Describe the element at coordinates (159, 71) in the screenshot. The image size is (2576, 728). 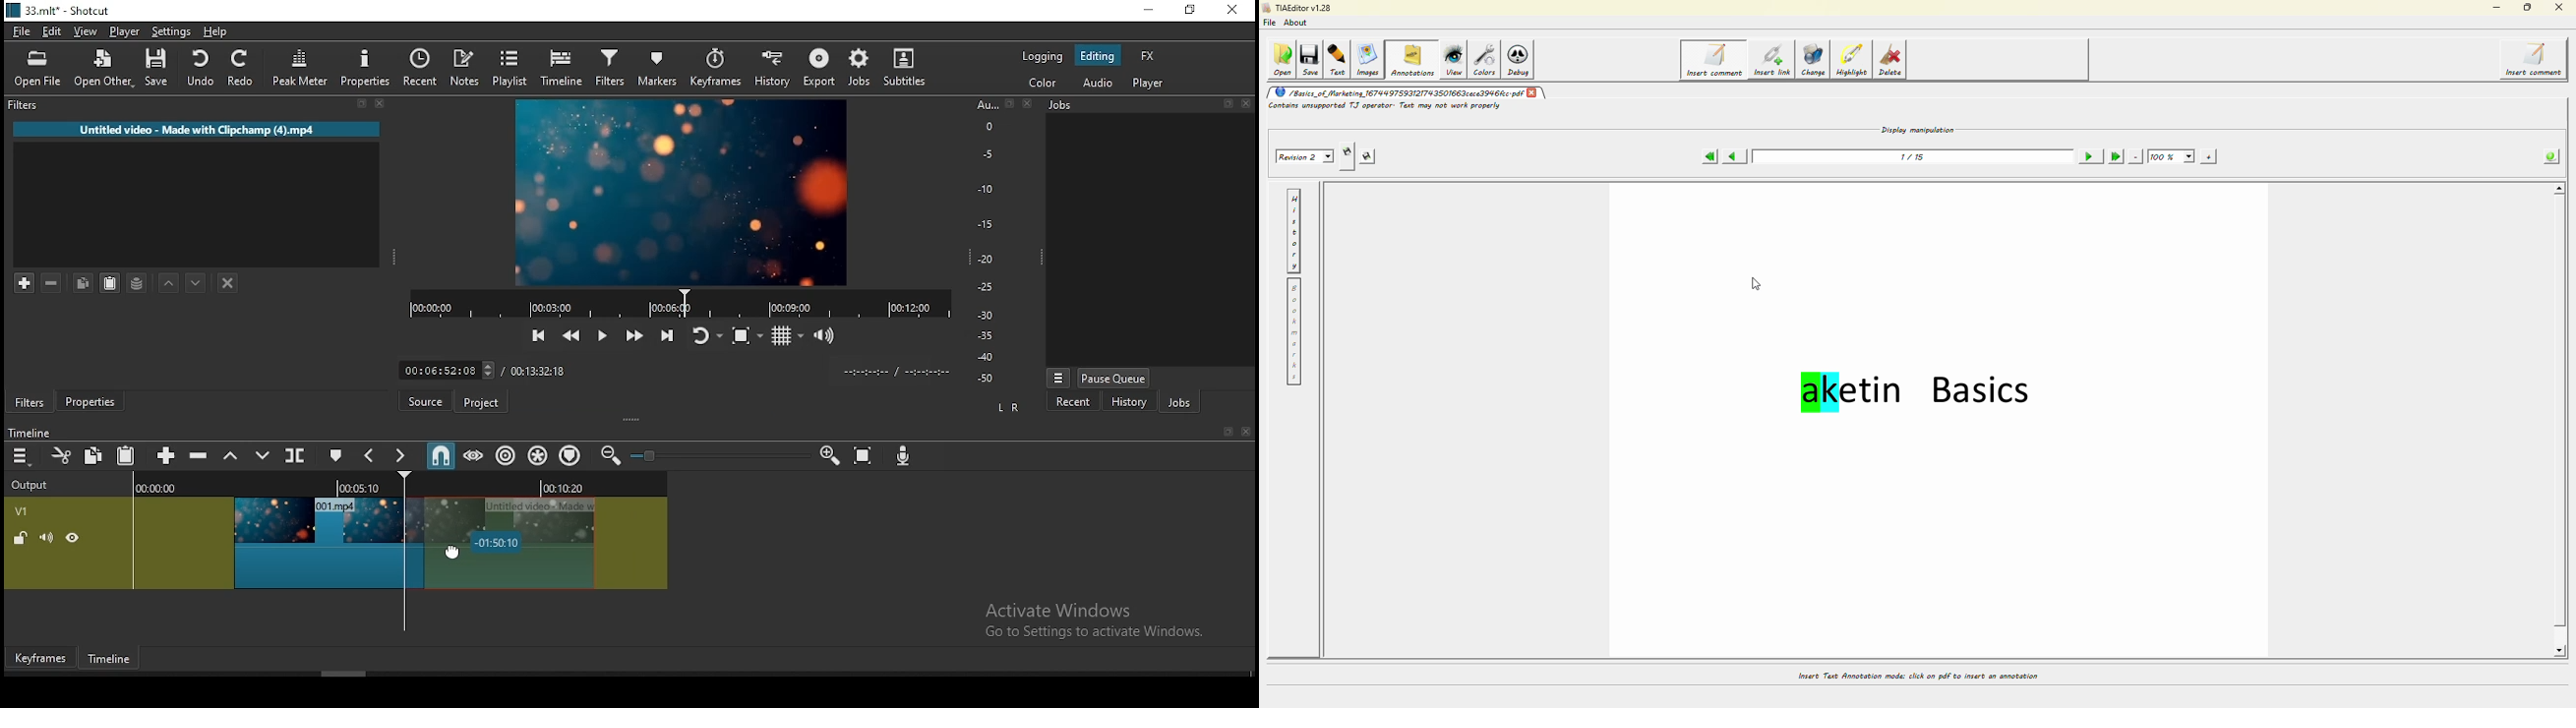
I see `save` at that location.